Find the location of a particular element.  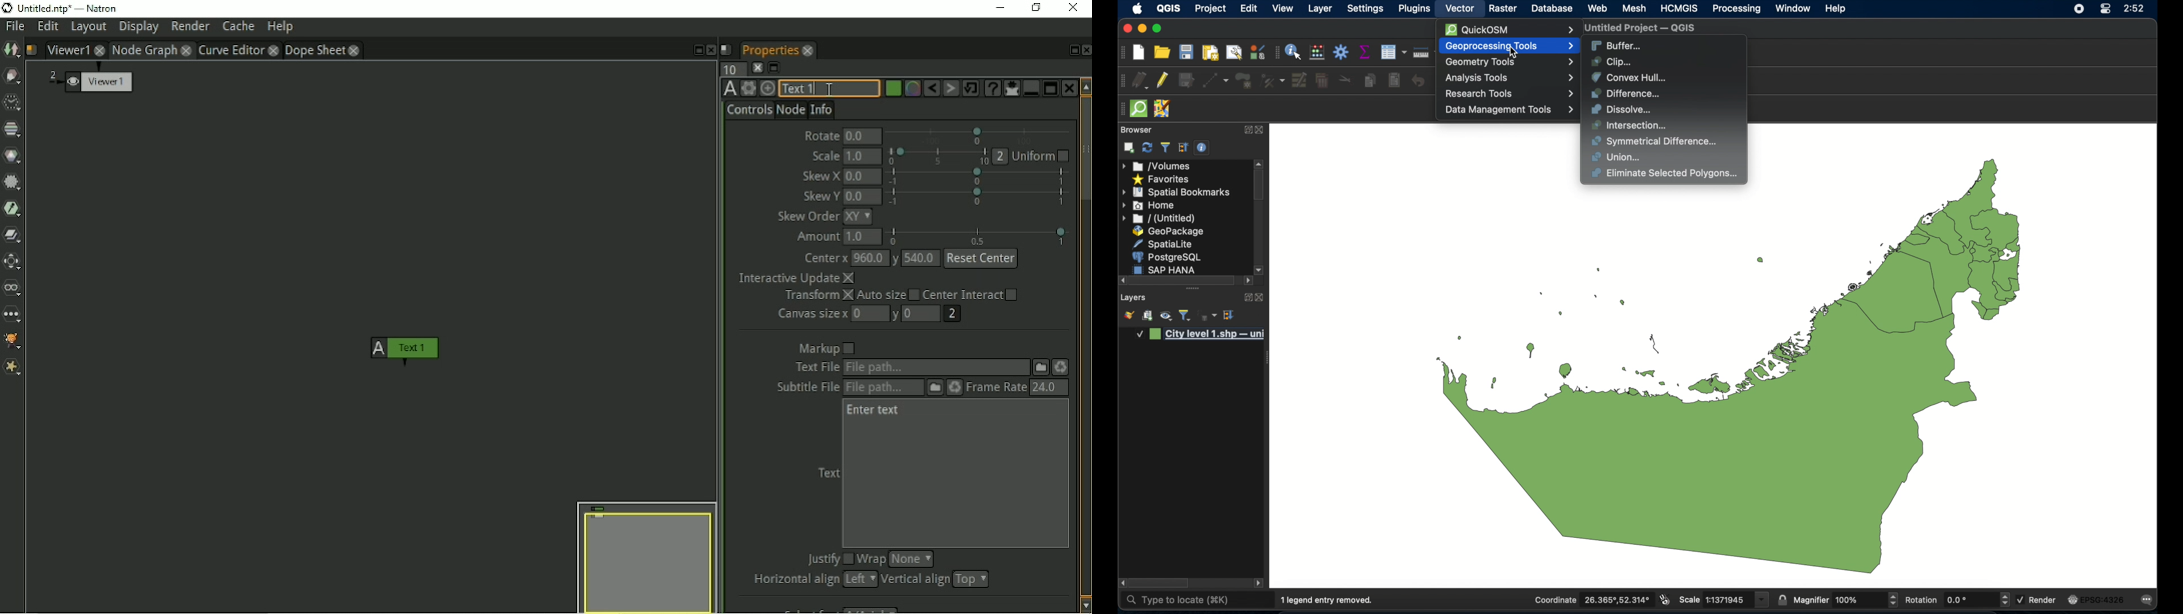

web is located at coordinates (1597, 8).